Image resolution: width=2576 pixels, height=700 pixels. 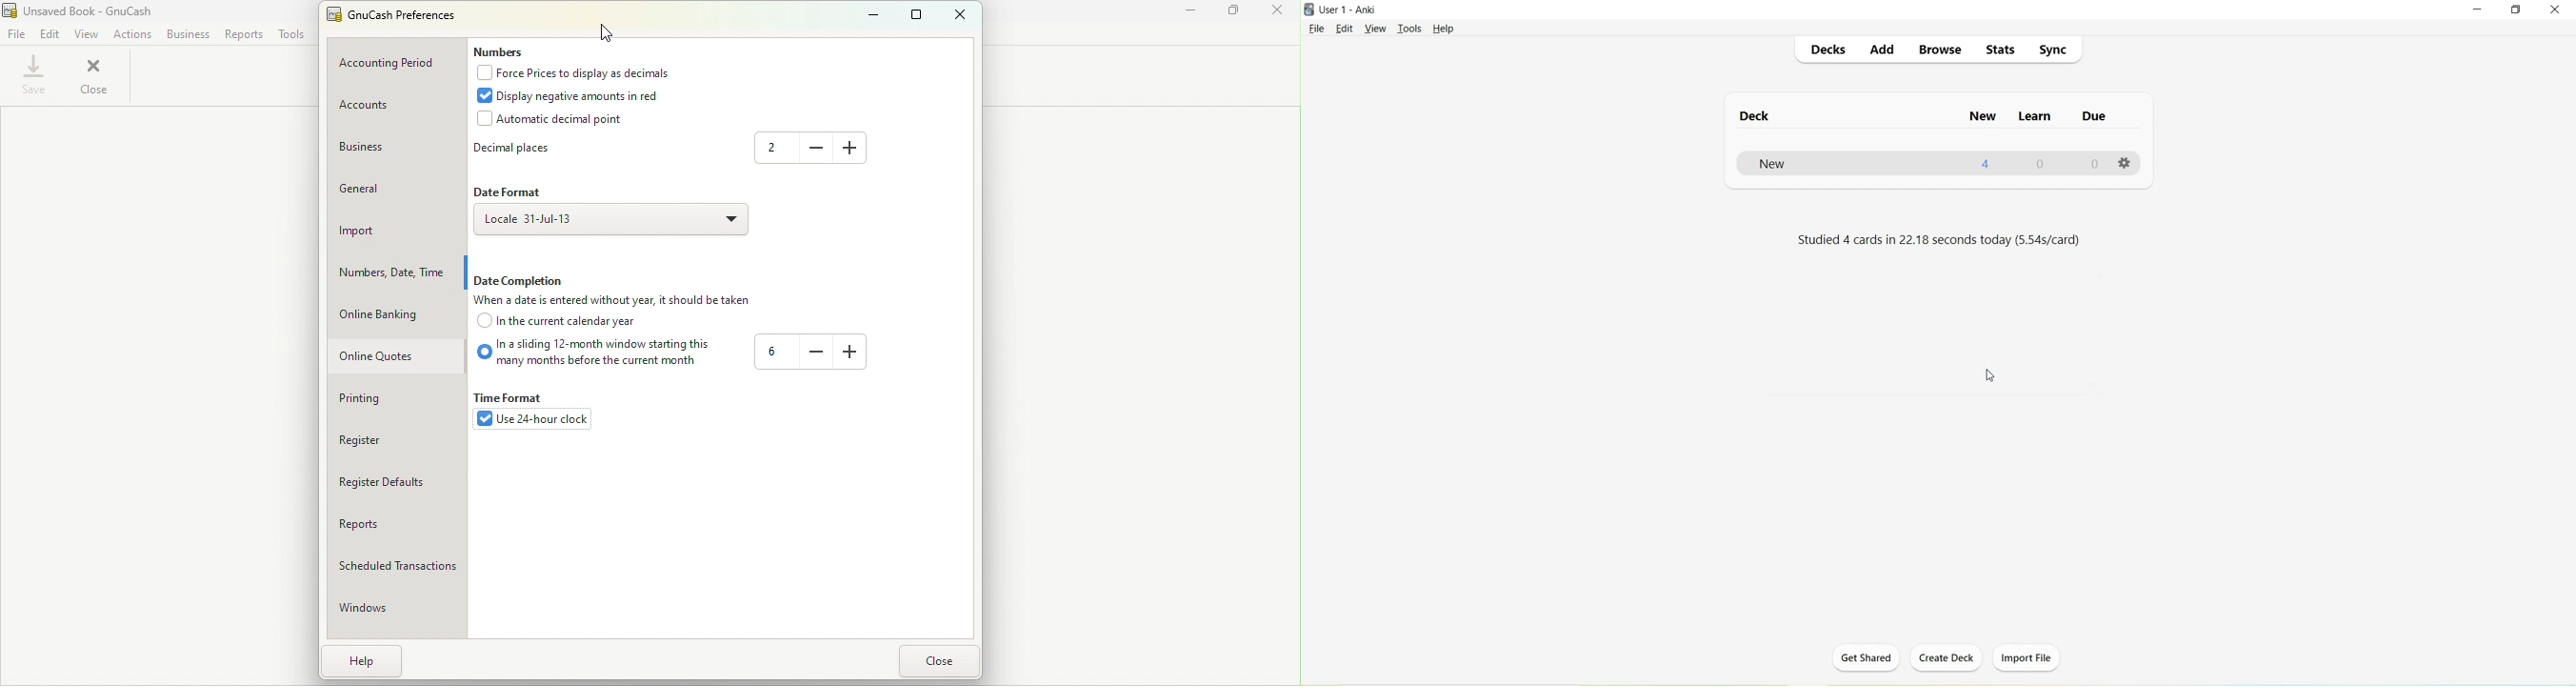 What do you see at coordinates (246, 35) in the screenshot?
I see `Reports` at bounding box center [246, 35].